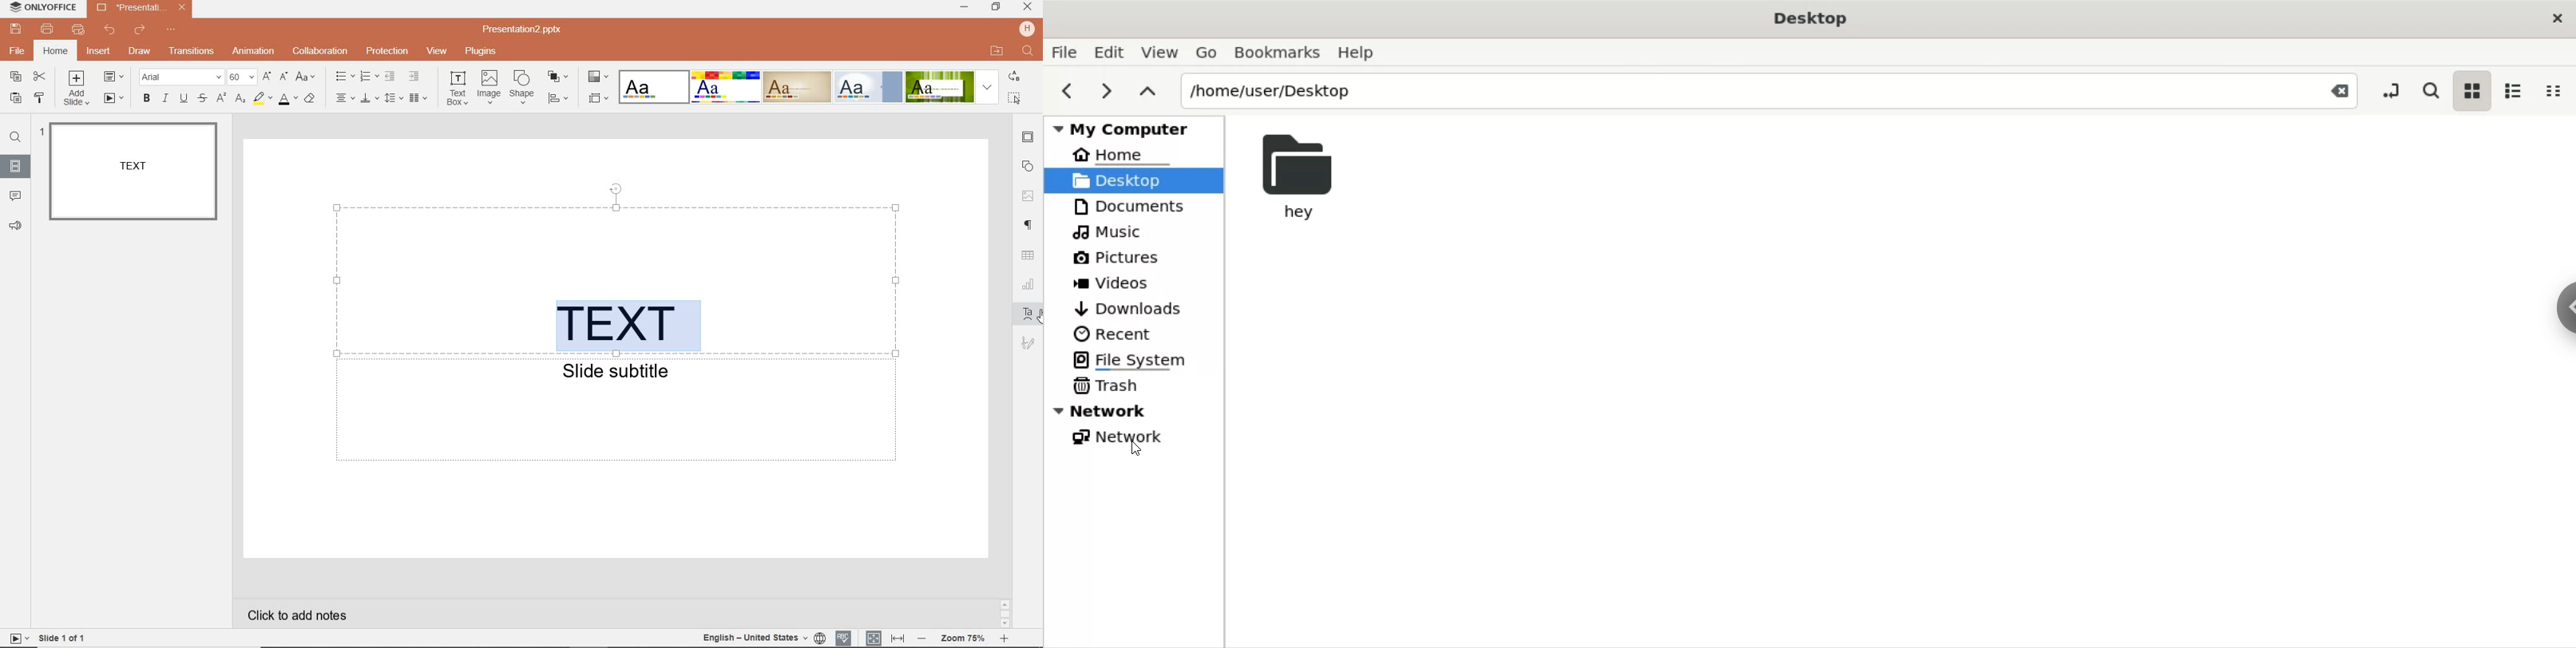 This screenshot has height=672, width=2576. What do you see at coordinates (144, 100) in the screenshot?
I see `BOLD` at bounding box center [144, 100].